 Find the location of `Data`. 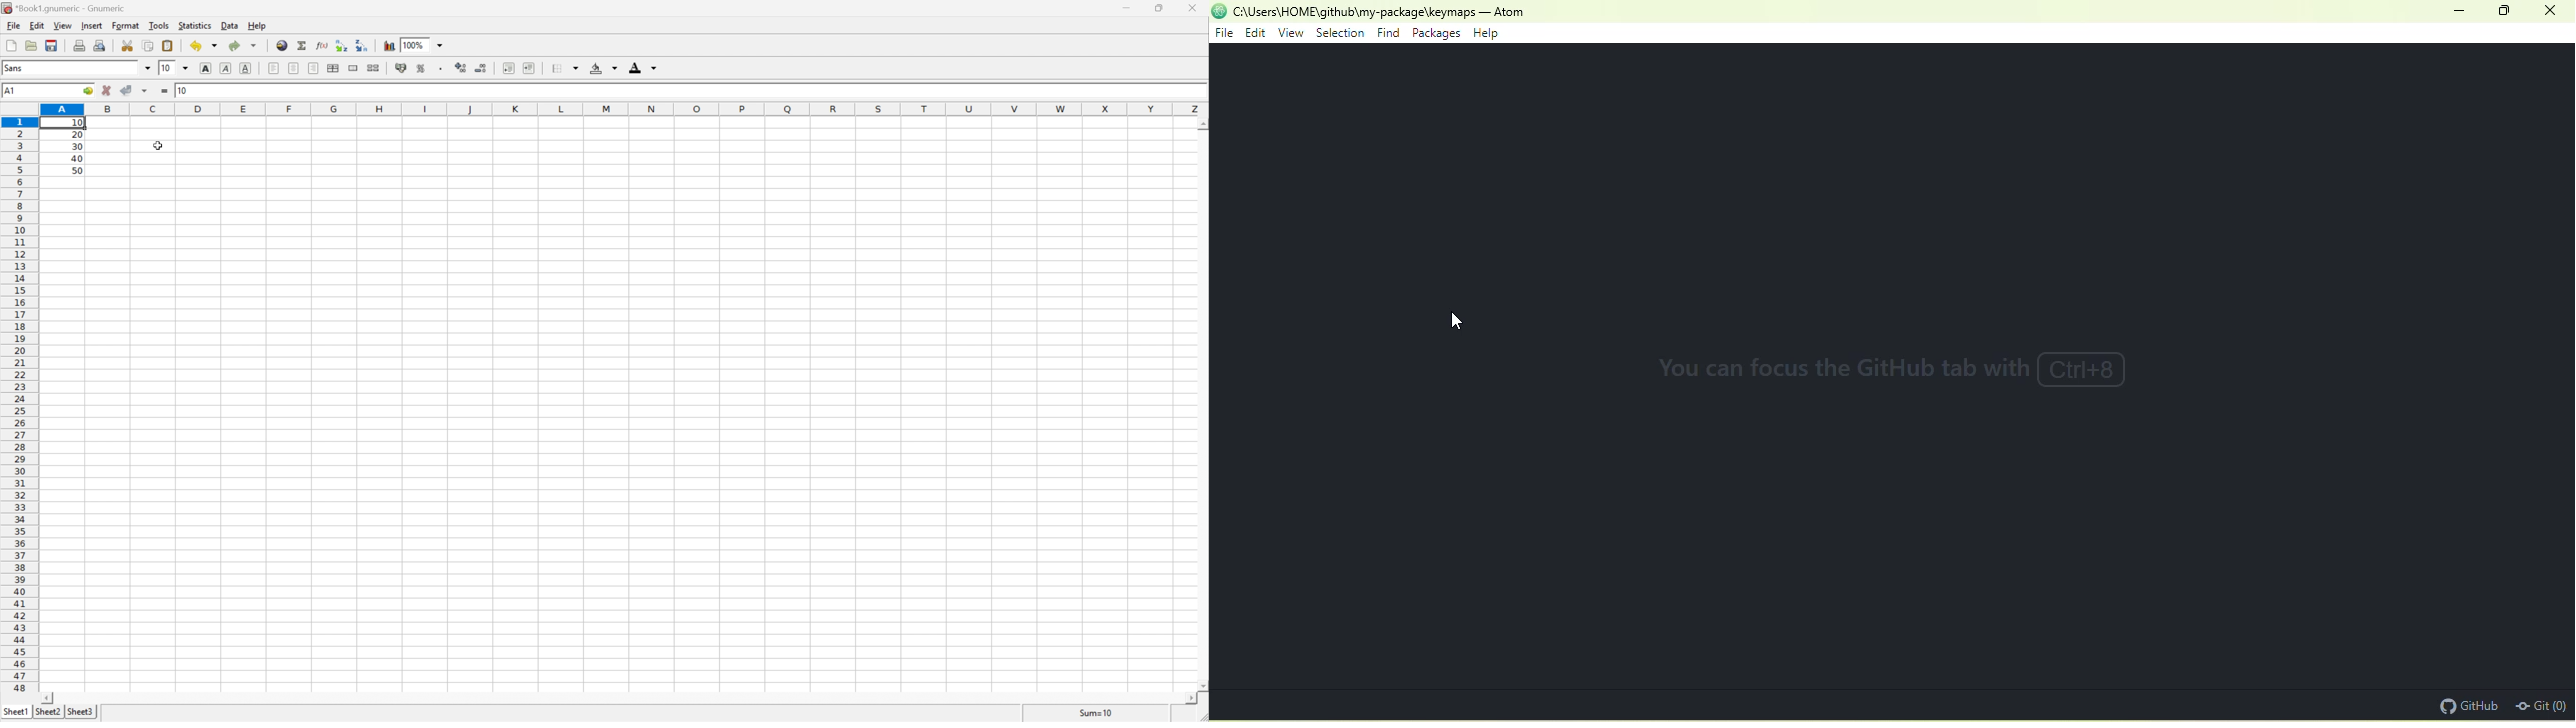

Data is located at coordinates (230, 24).